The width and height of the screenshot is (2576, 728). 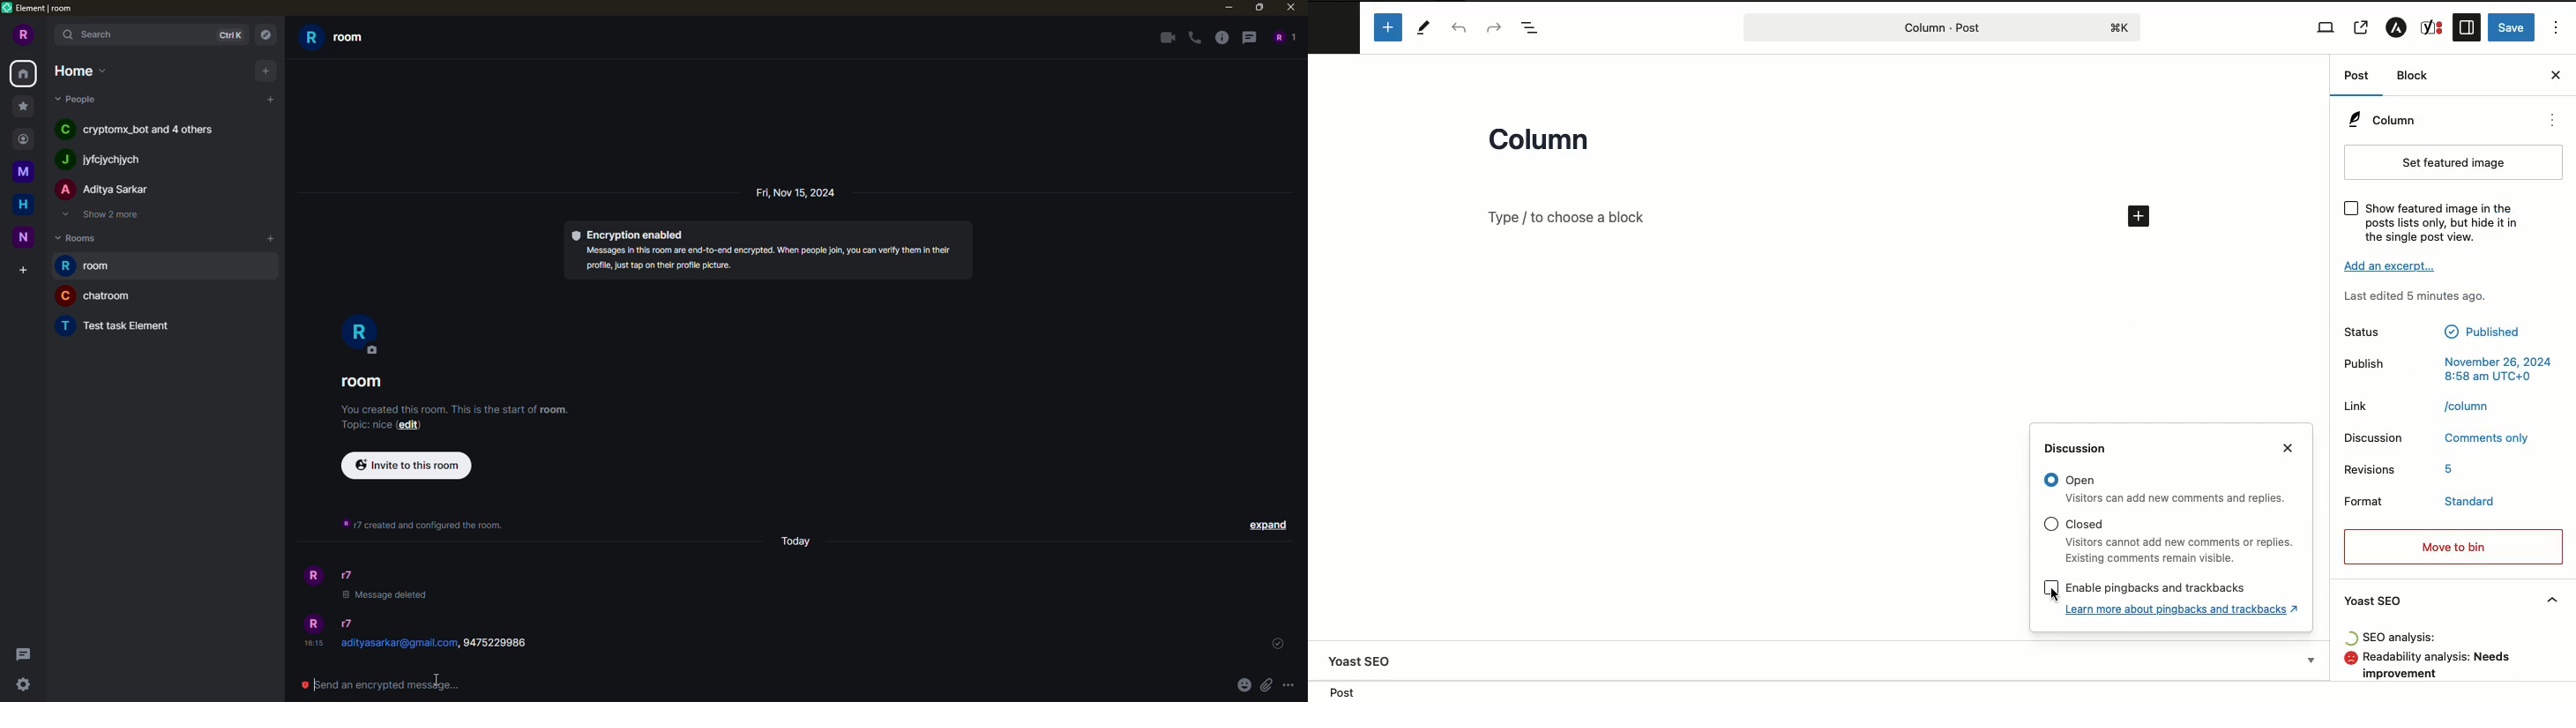 I want to click on Undo, so click(x=1460, y=29).